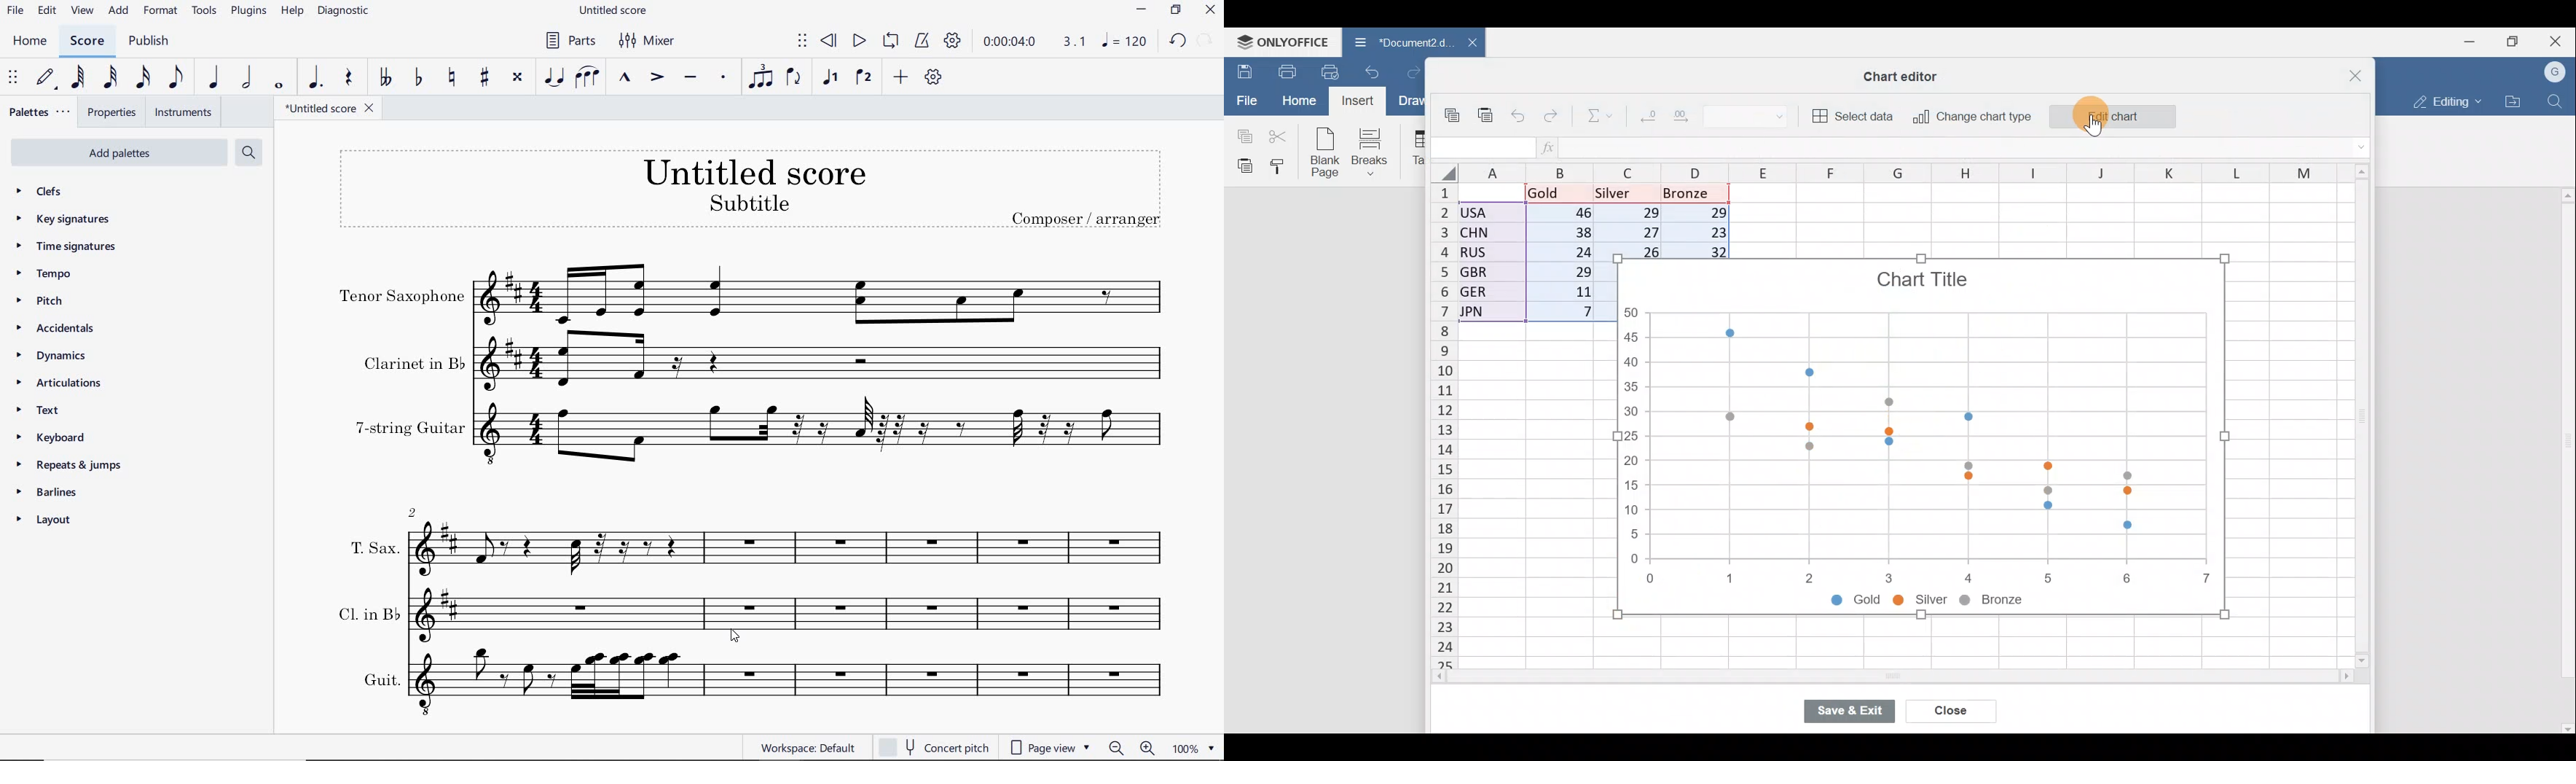  Describe the element at coordinates (2444, 101) in the screenshot. I see `Editing mode` at that location.